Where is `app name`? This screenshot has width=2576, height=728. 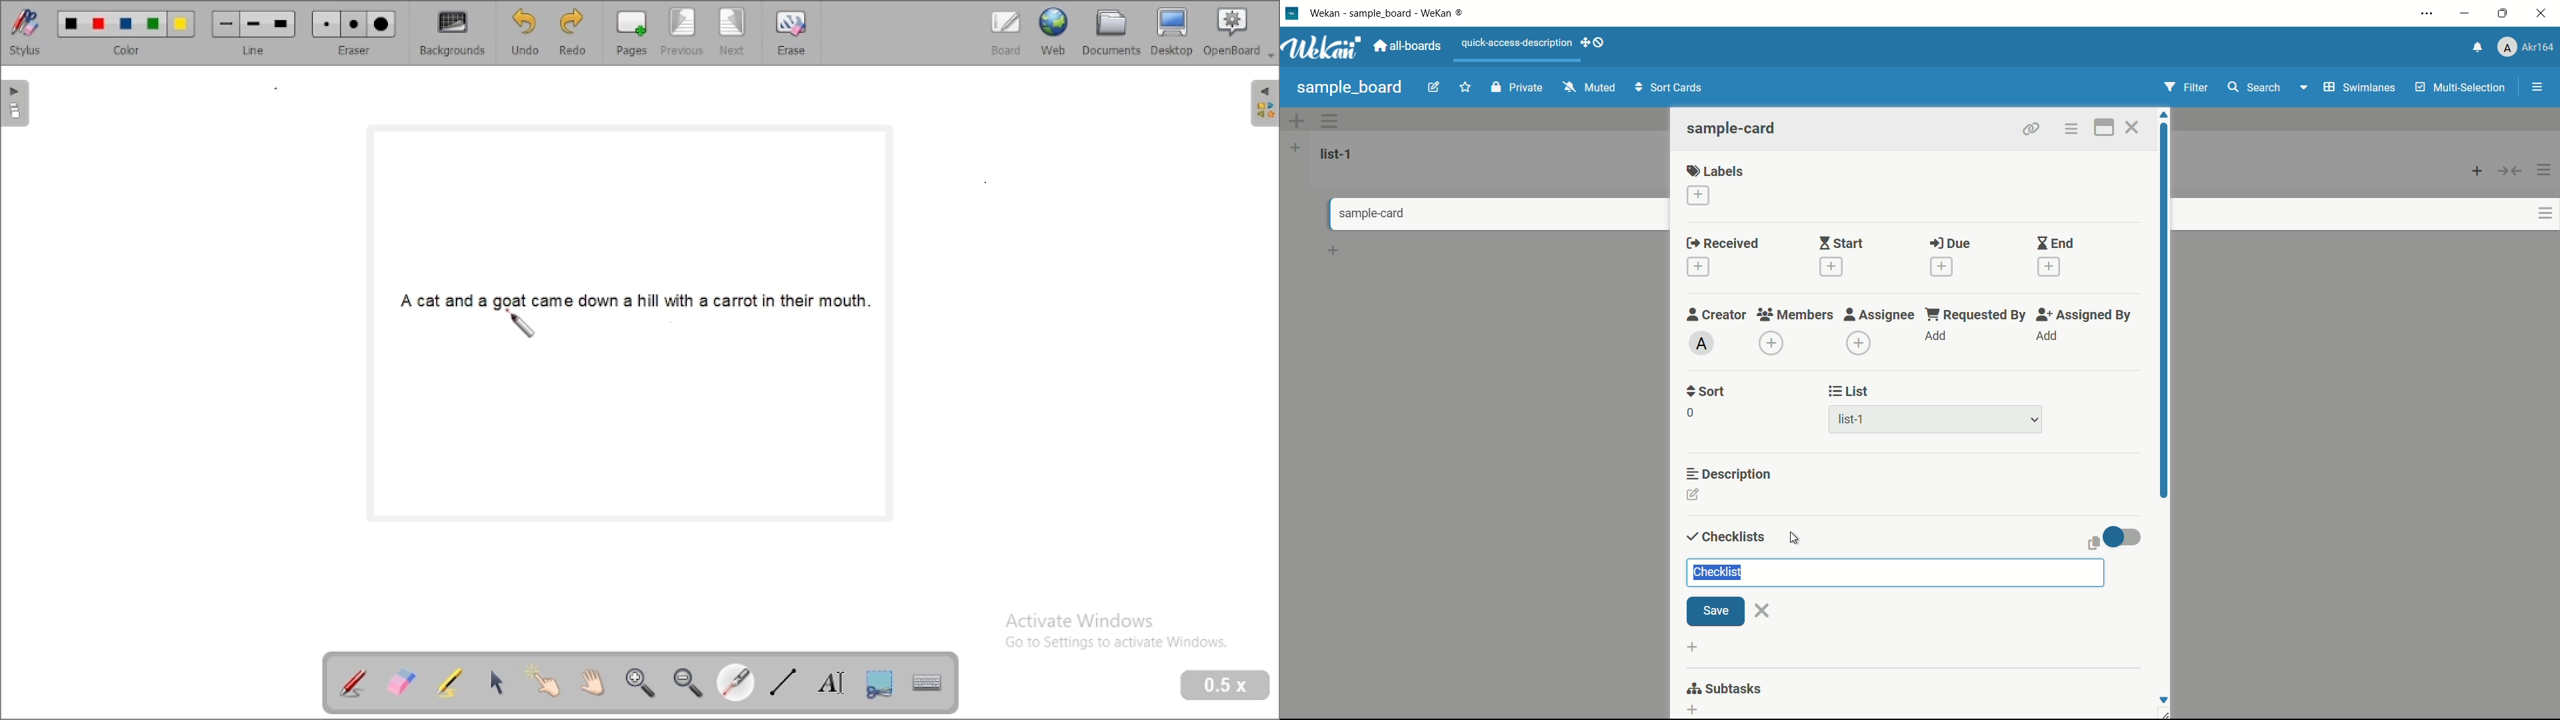 app name is located at coordinates (1389, 13).